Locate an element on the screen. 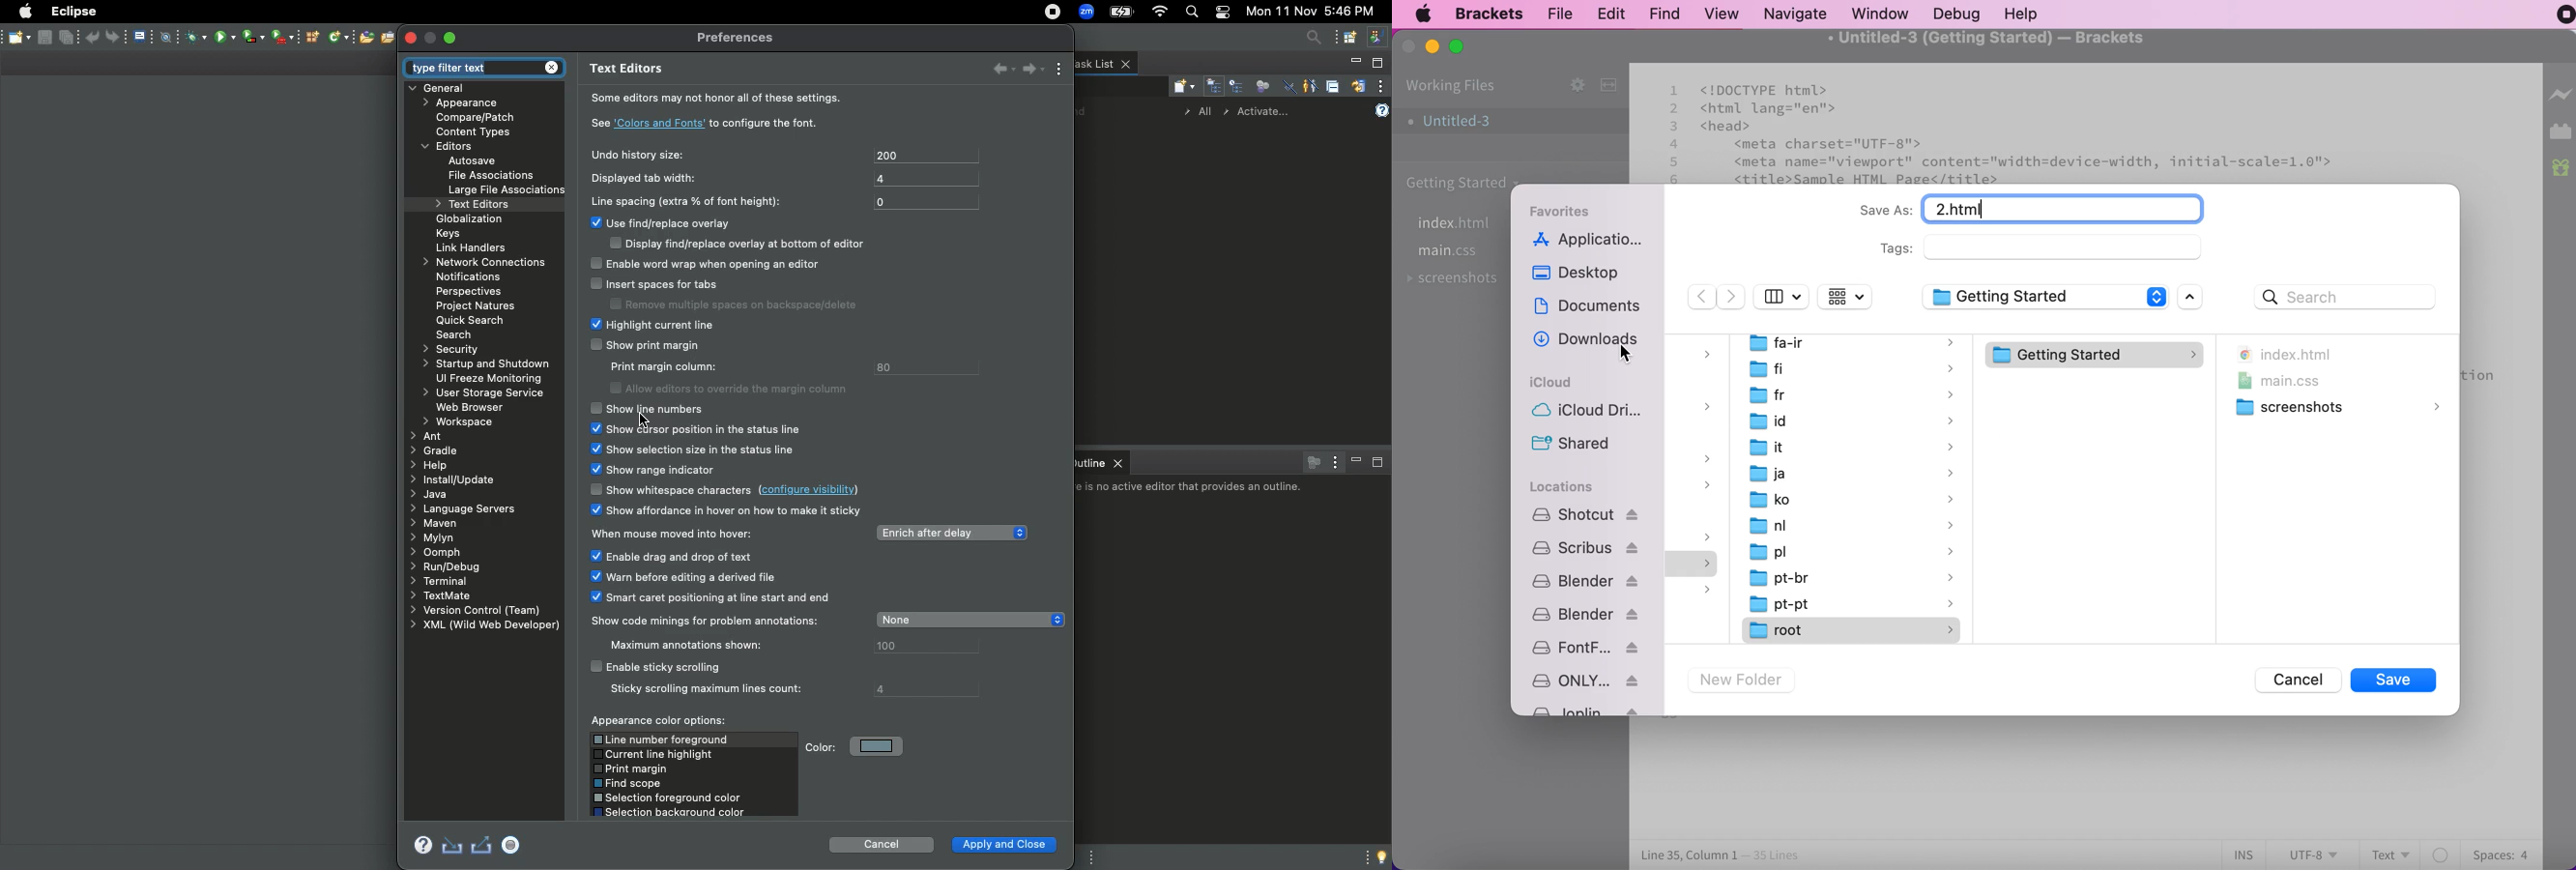 This screenshot has width=2576, height=896. Enrich after delay is located at coordinates (950, 531).